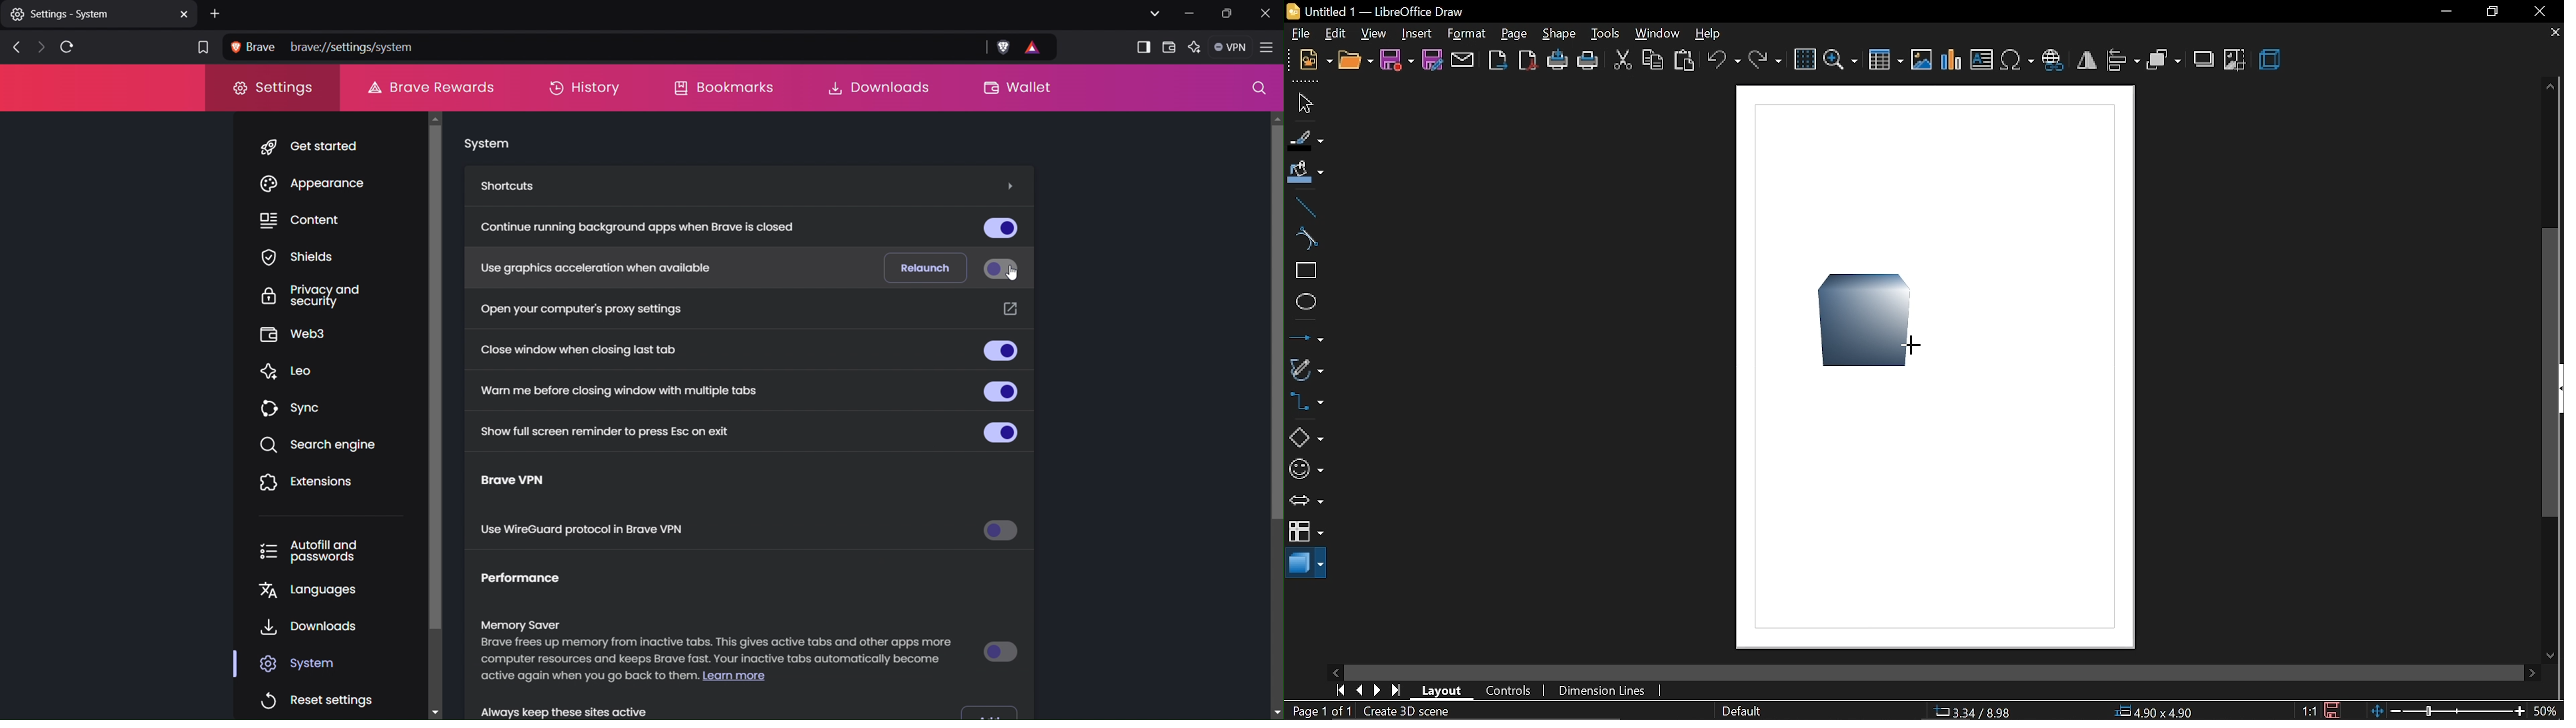 The height and width of the screenshot is (728, 2576). Describe the element at coordinates (1560, 34) in the screenshot. I see `shape` at that location.